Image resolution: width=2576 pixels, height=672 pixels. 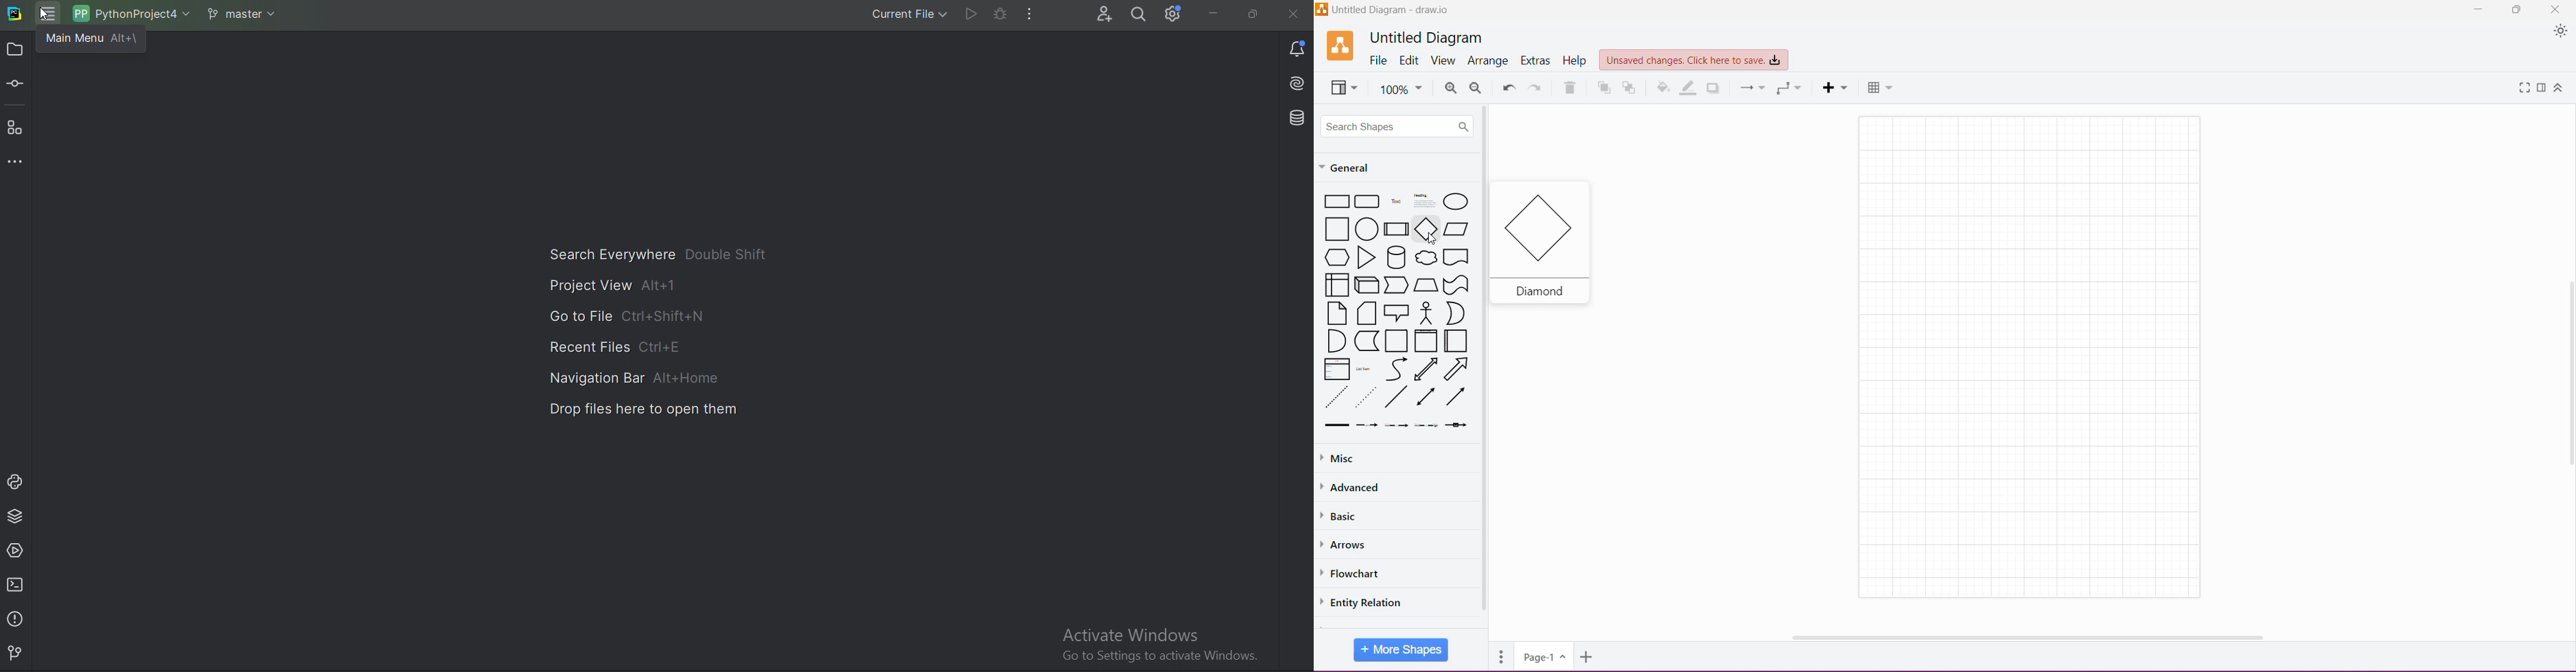 What do you see at coordinates (1631, 87) in the screenshot?
I see `To Back` at bounding box center [1631, 87].